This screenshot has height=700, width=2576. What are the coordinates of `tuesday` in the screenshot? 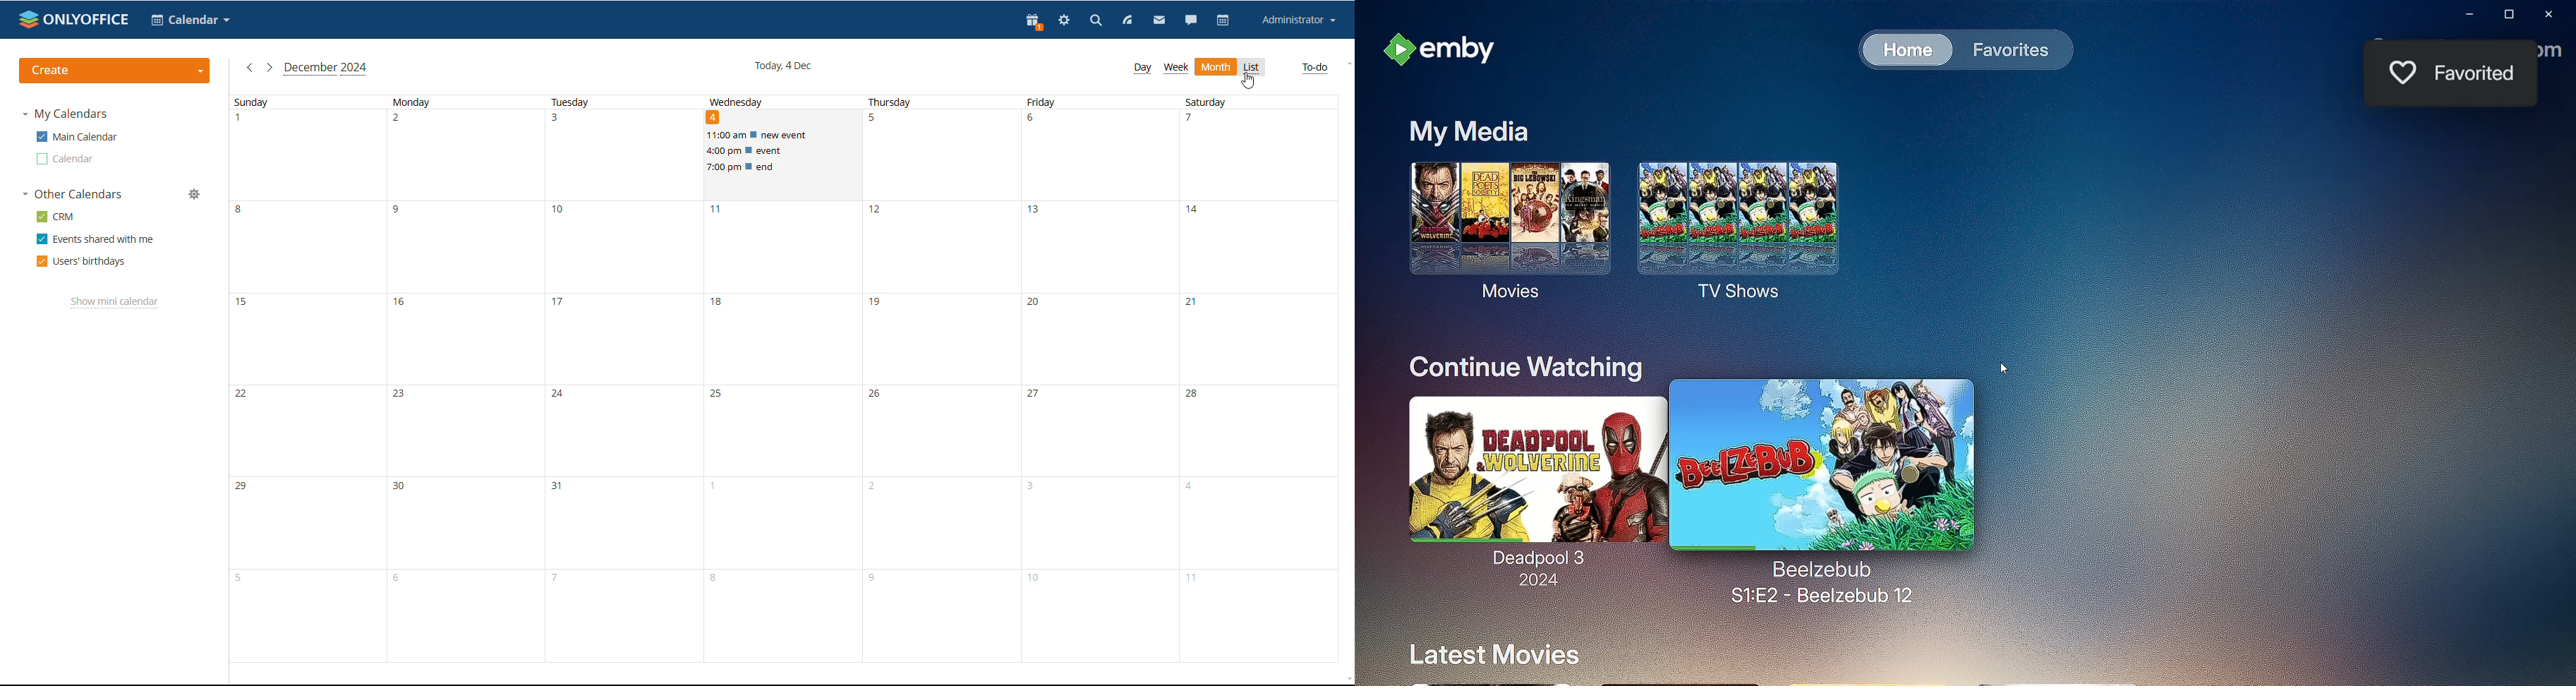 It's located at (621, 380).